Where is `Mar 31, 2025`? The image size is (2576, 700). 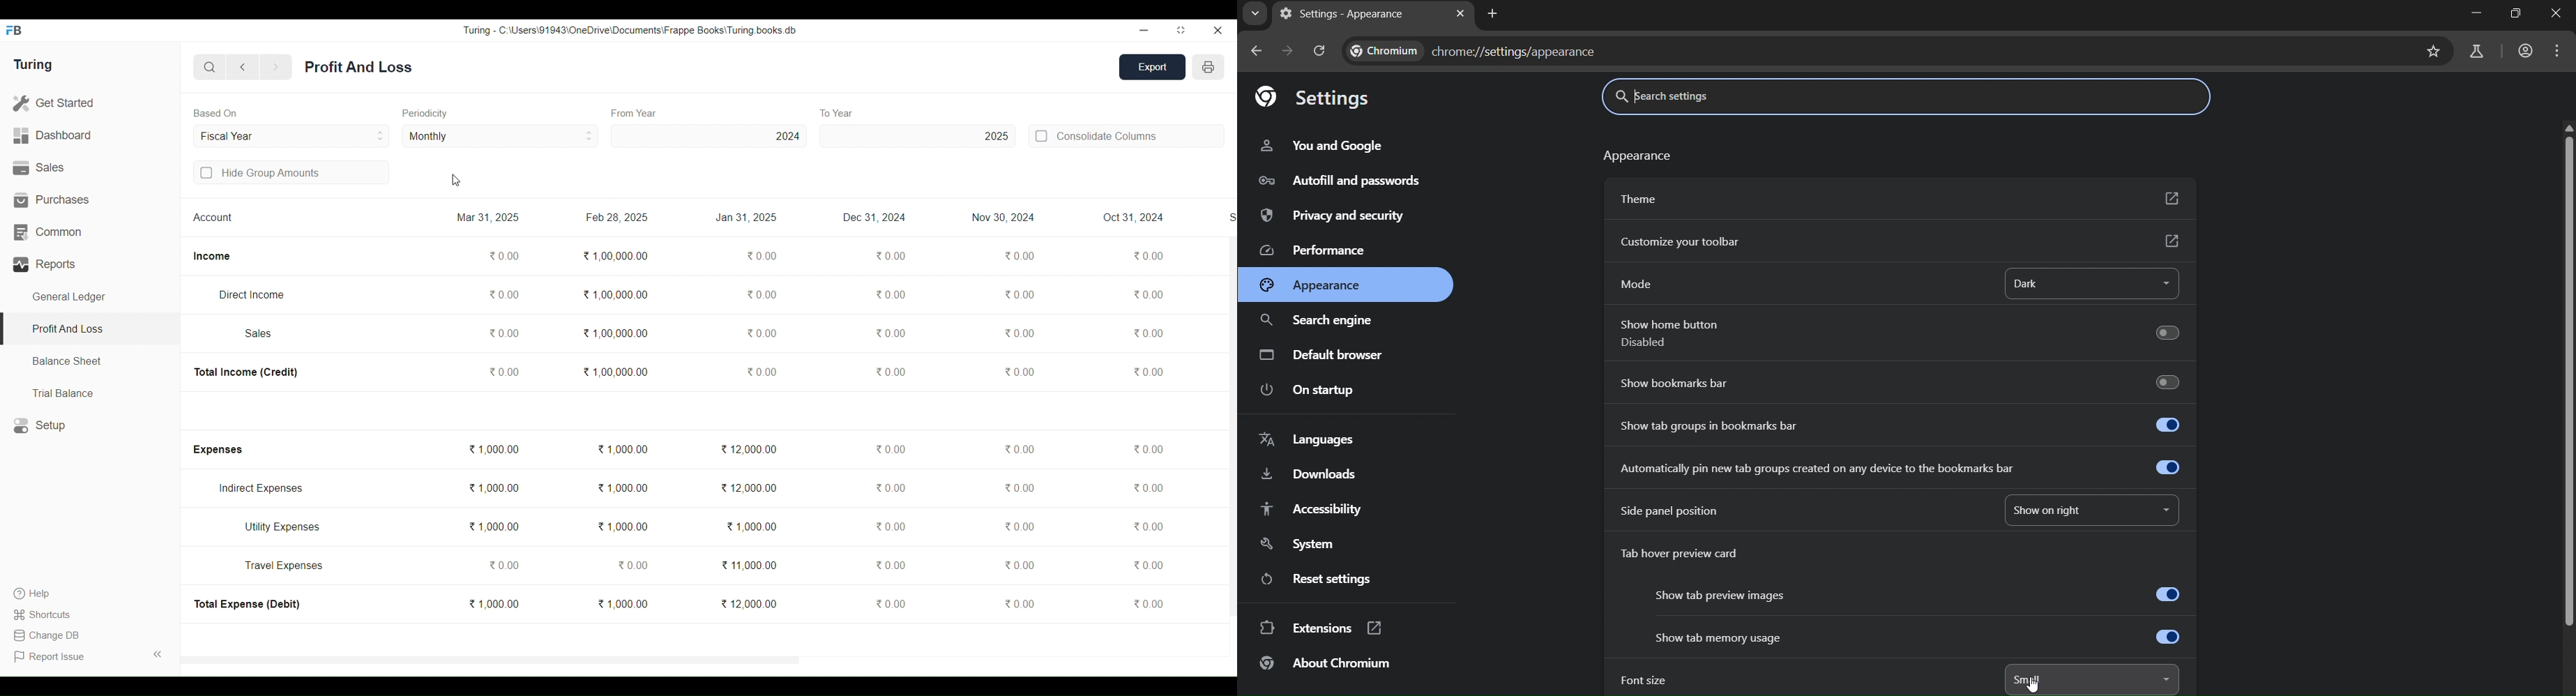
Mar 31, 2025 is located at coordinates (488, 217).